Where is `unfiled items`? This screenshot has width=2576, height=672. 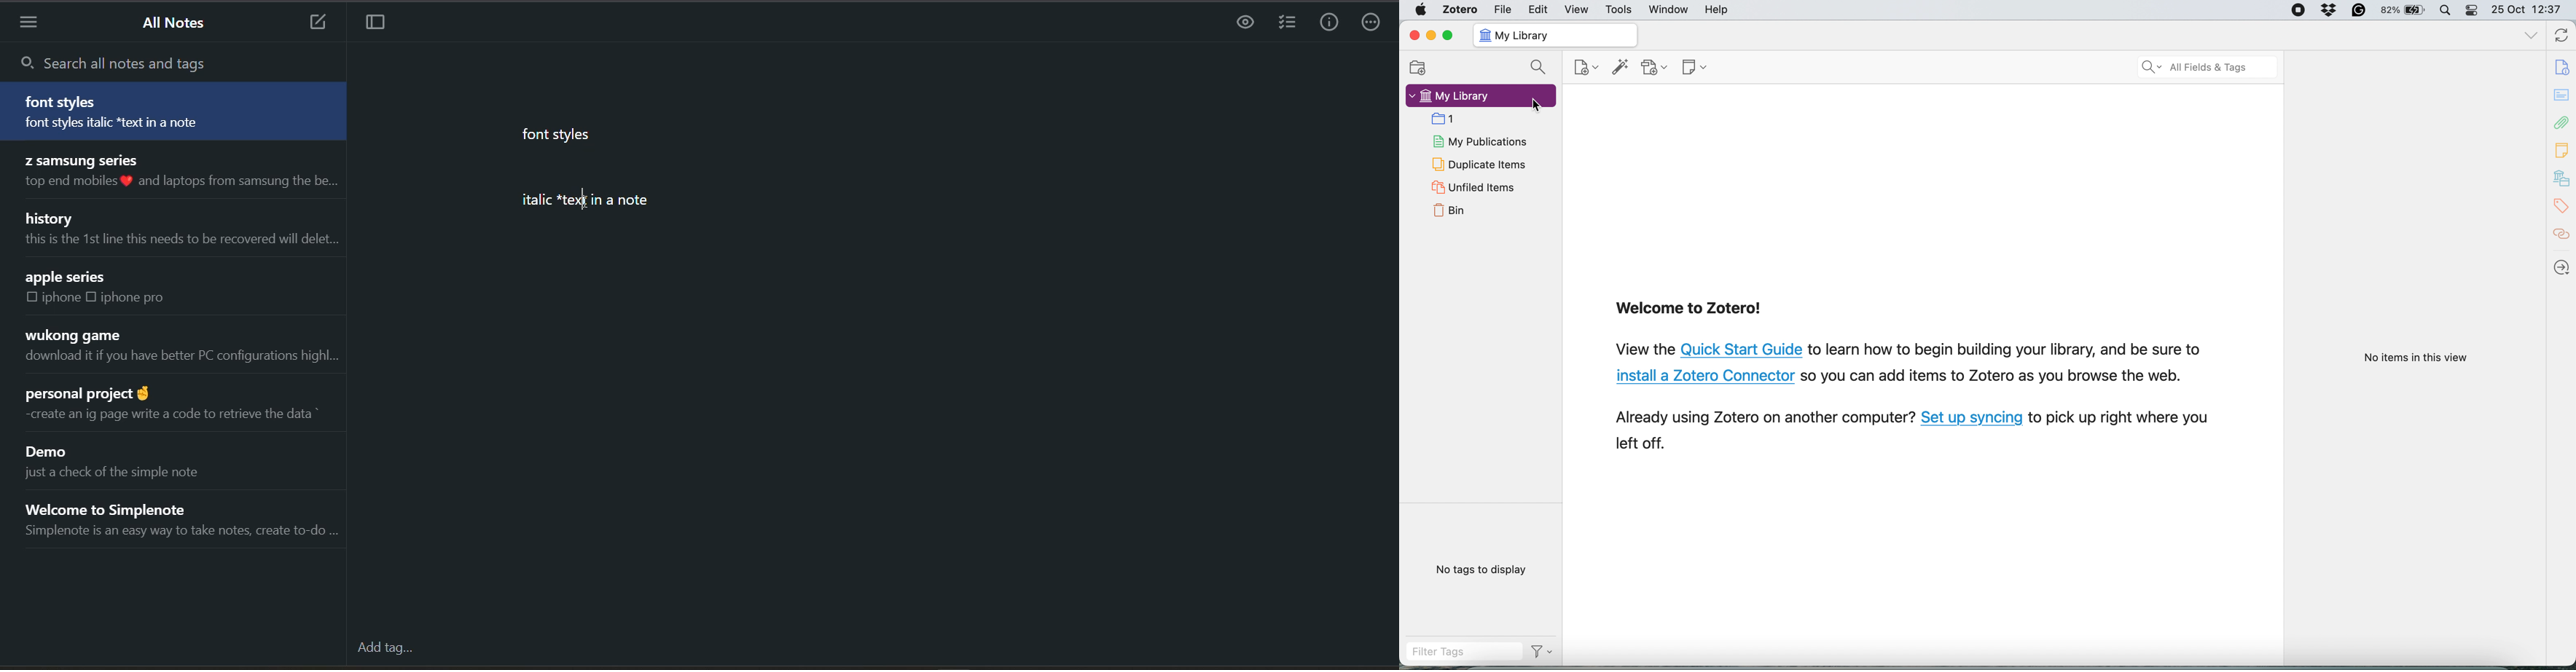
unfiled items is located at coordinates (1473, 188).